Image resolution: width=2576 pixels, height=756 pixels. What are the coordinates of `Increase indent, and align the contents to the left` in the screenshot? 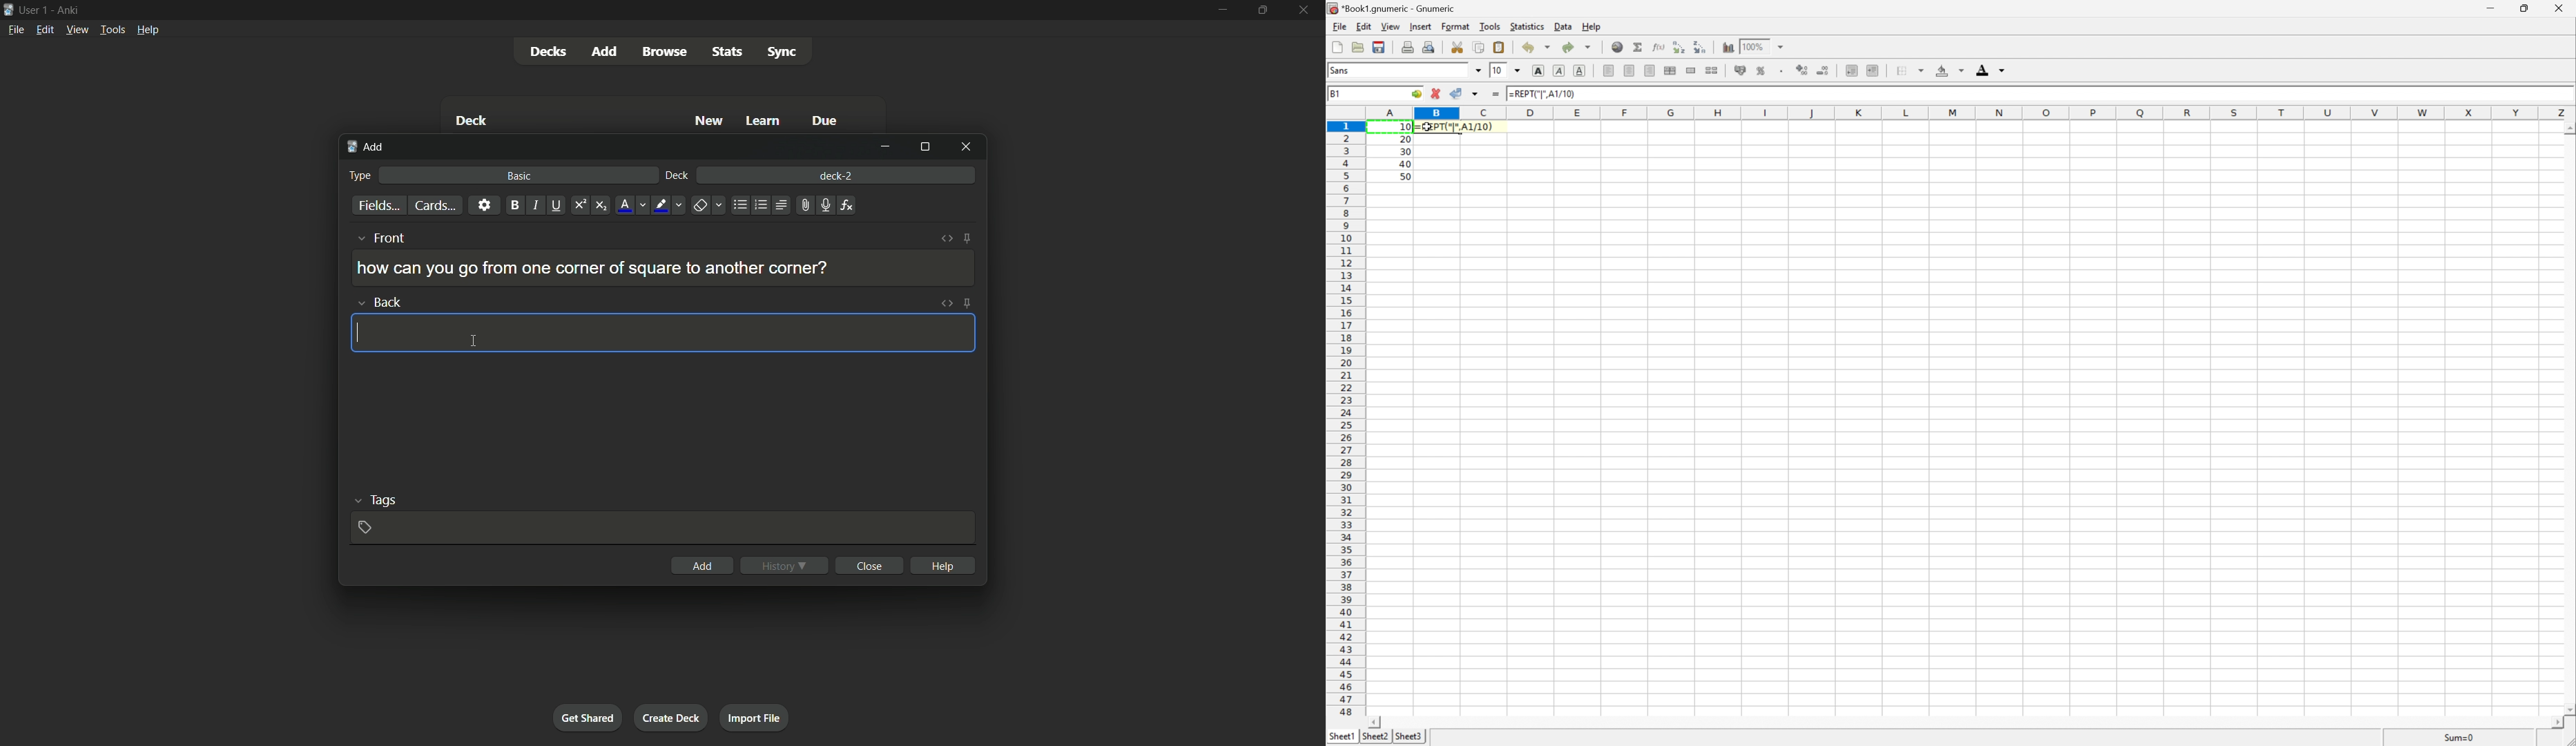 It's located at (1873, 70).